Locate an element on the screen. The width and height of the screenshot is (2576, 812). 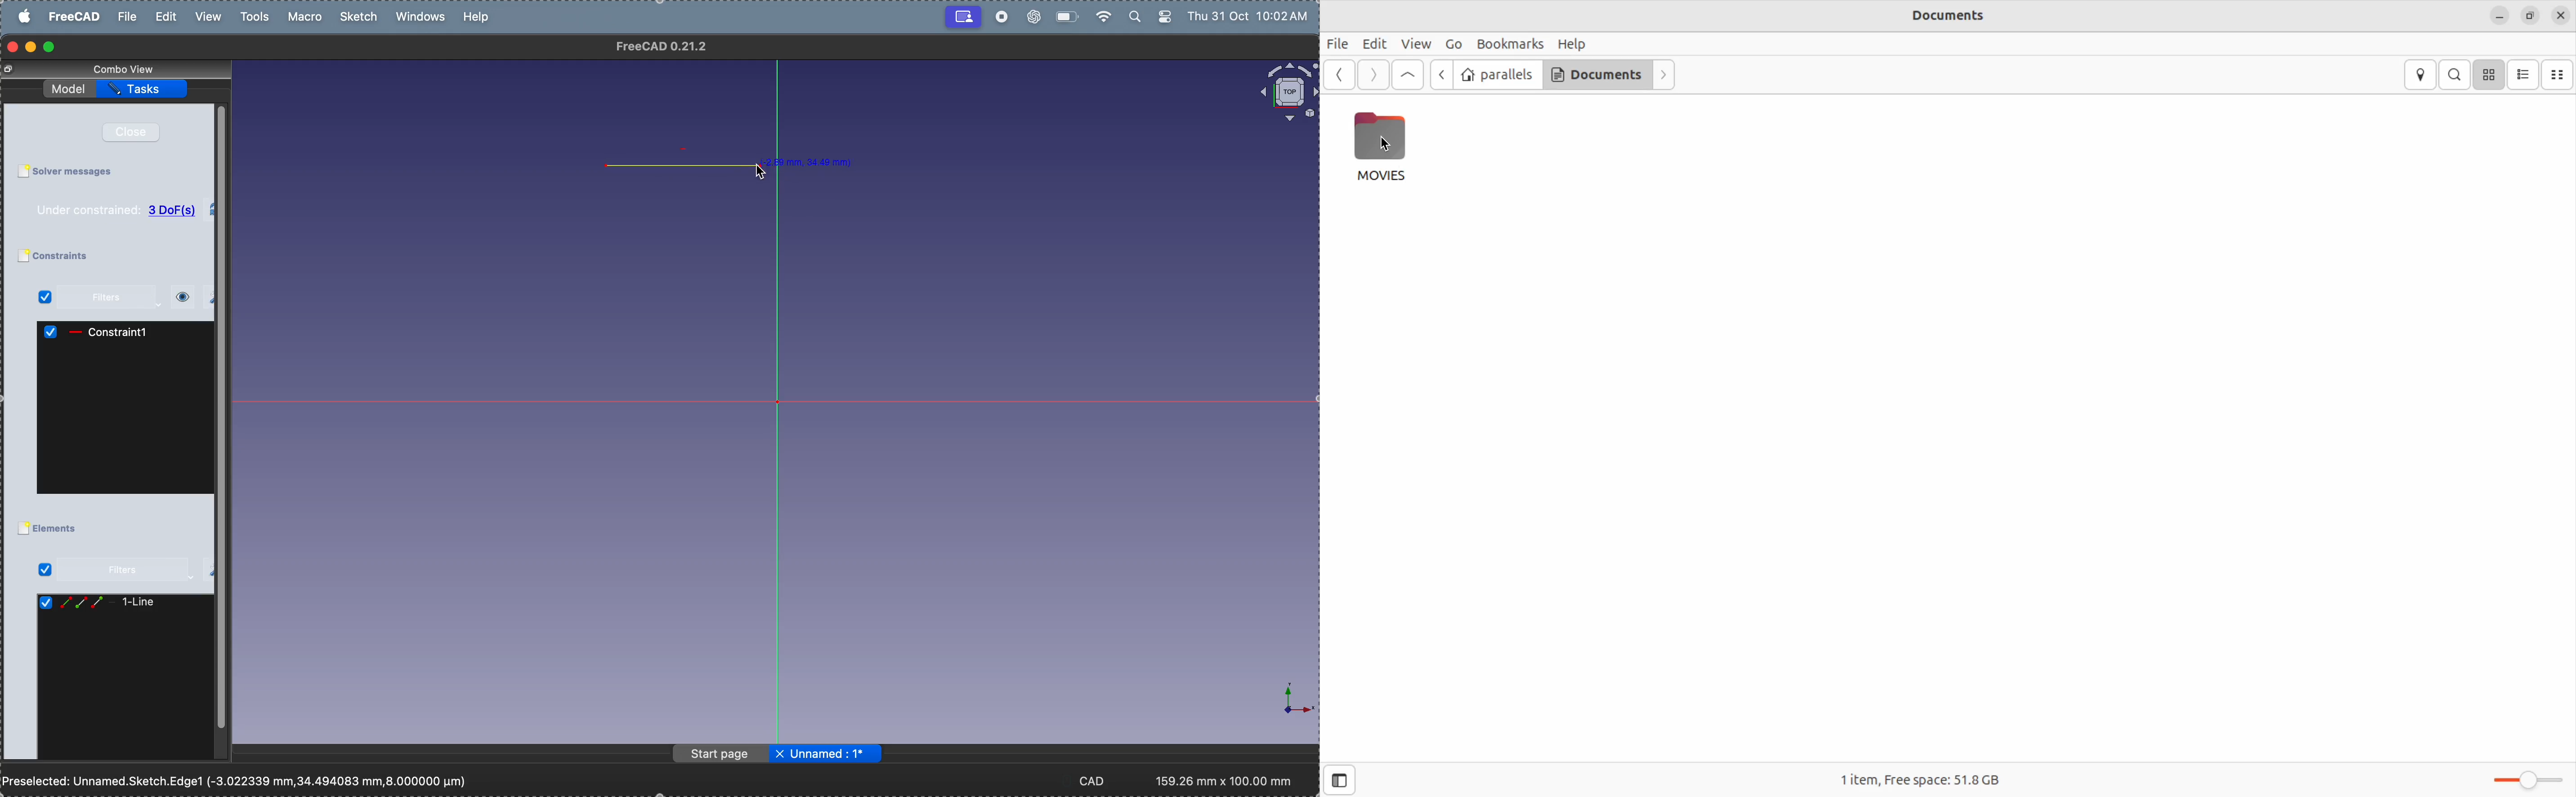
closing window is located at coordinates (13, 47).